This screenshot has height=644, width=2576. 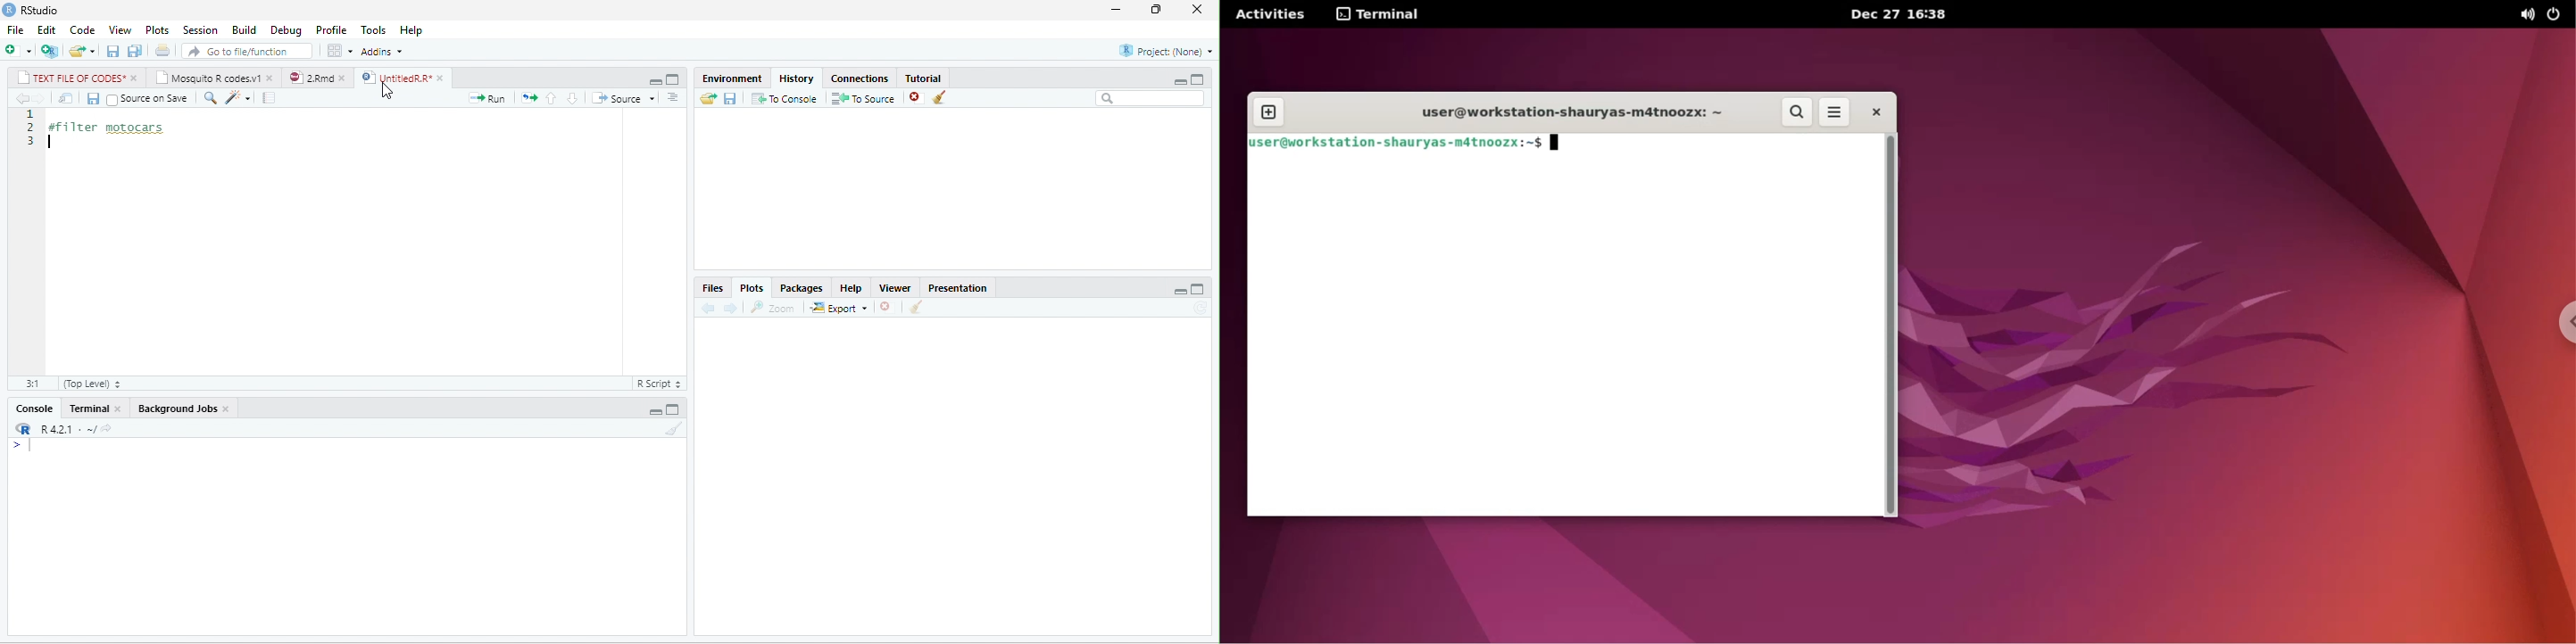 I want to click on R 4.2.1 ~/, so click(x=65, y=429).